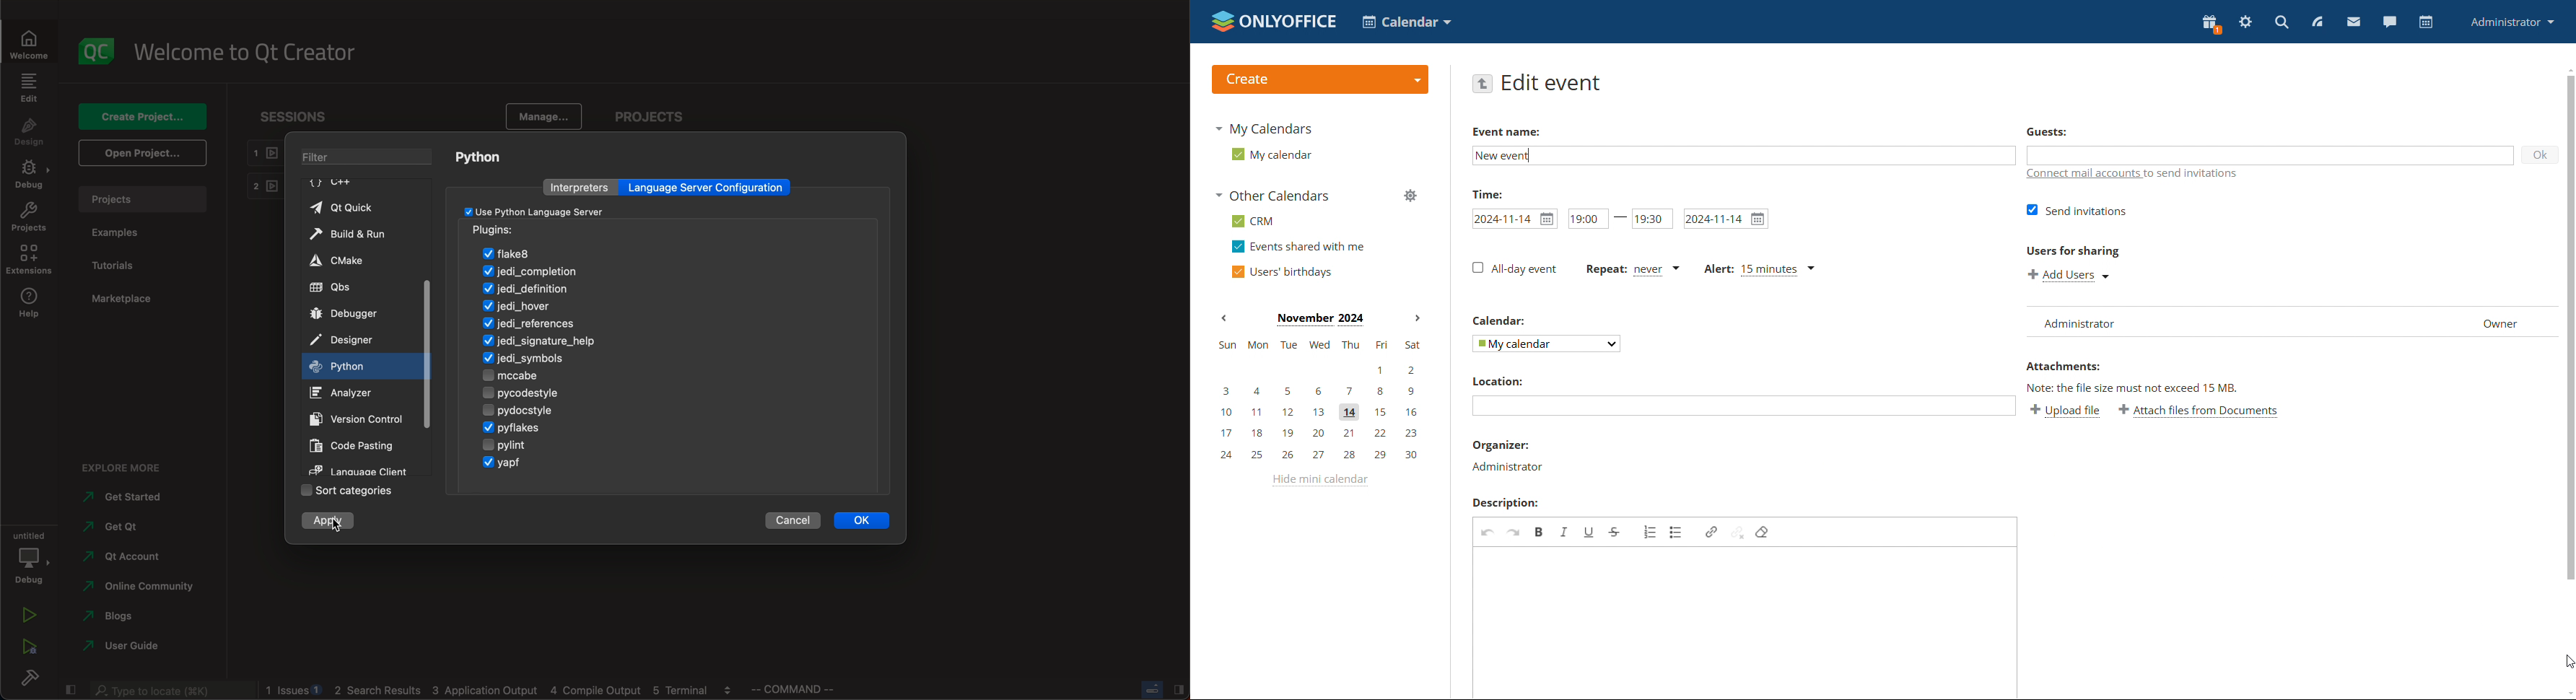  Describe the element at coordinates (1318, 400) in the screenshot. I see `mini calendar` at that location.